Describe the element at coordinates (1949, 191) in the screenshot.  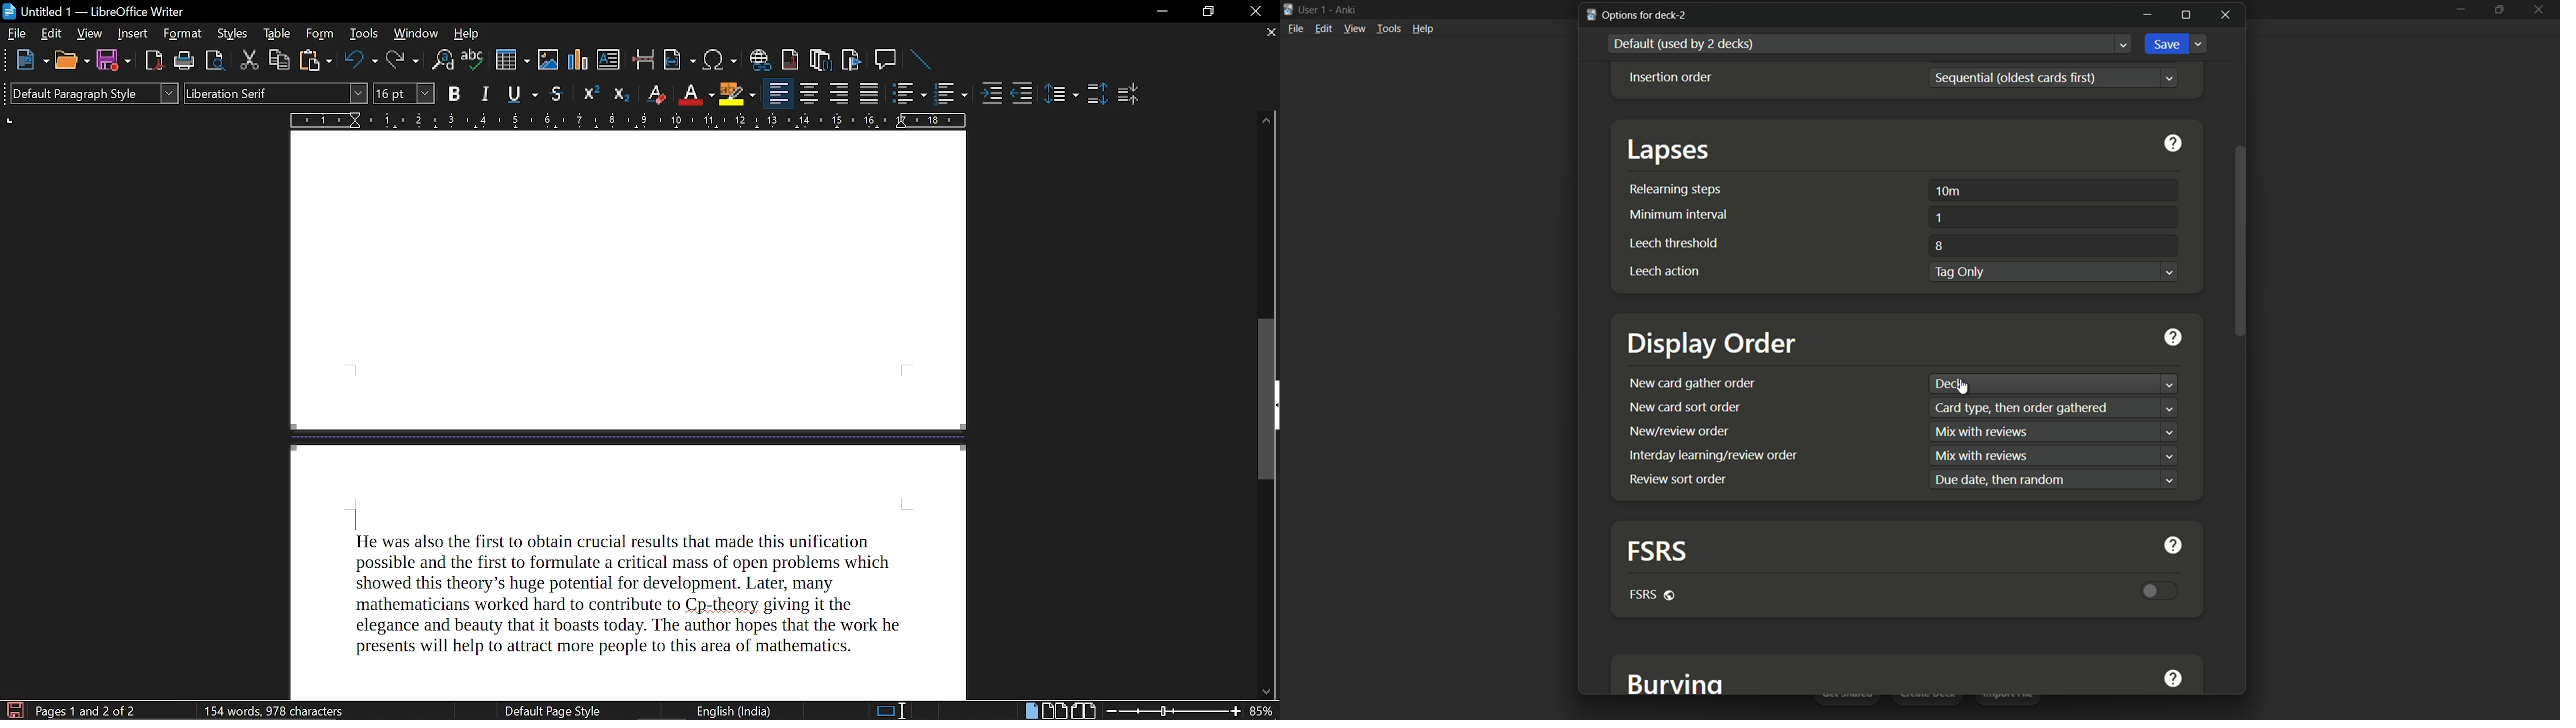
I see `10m` at that location.